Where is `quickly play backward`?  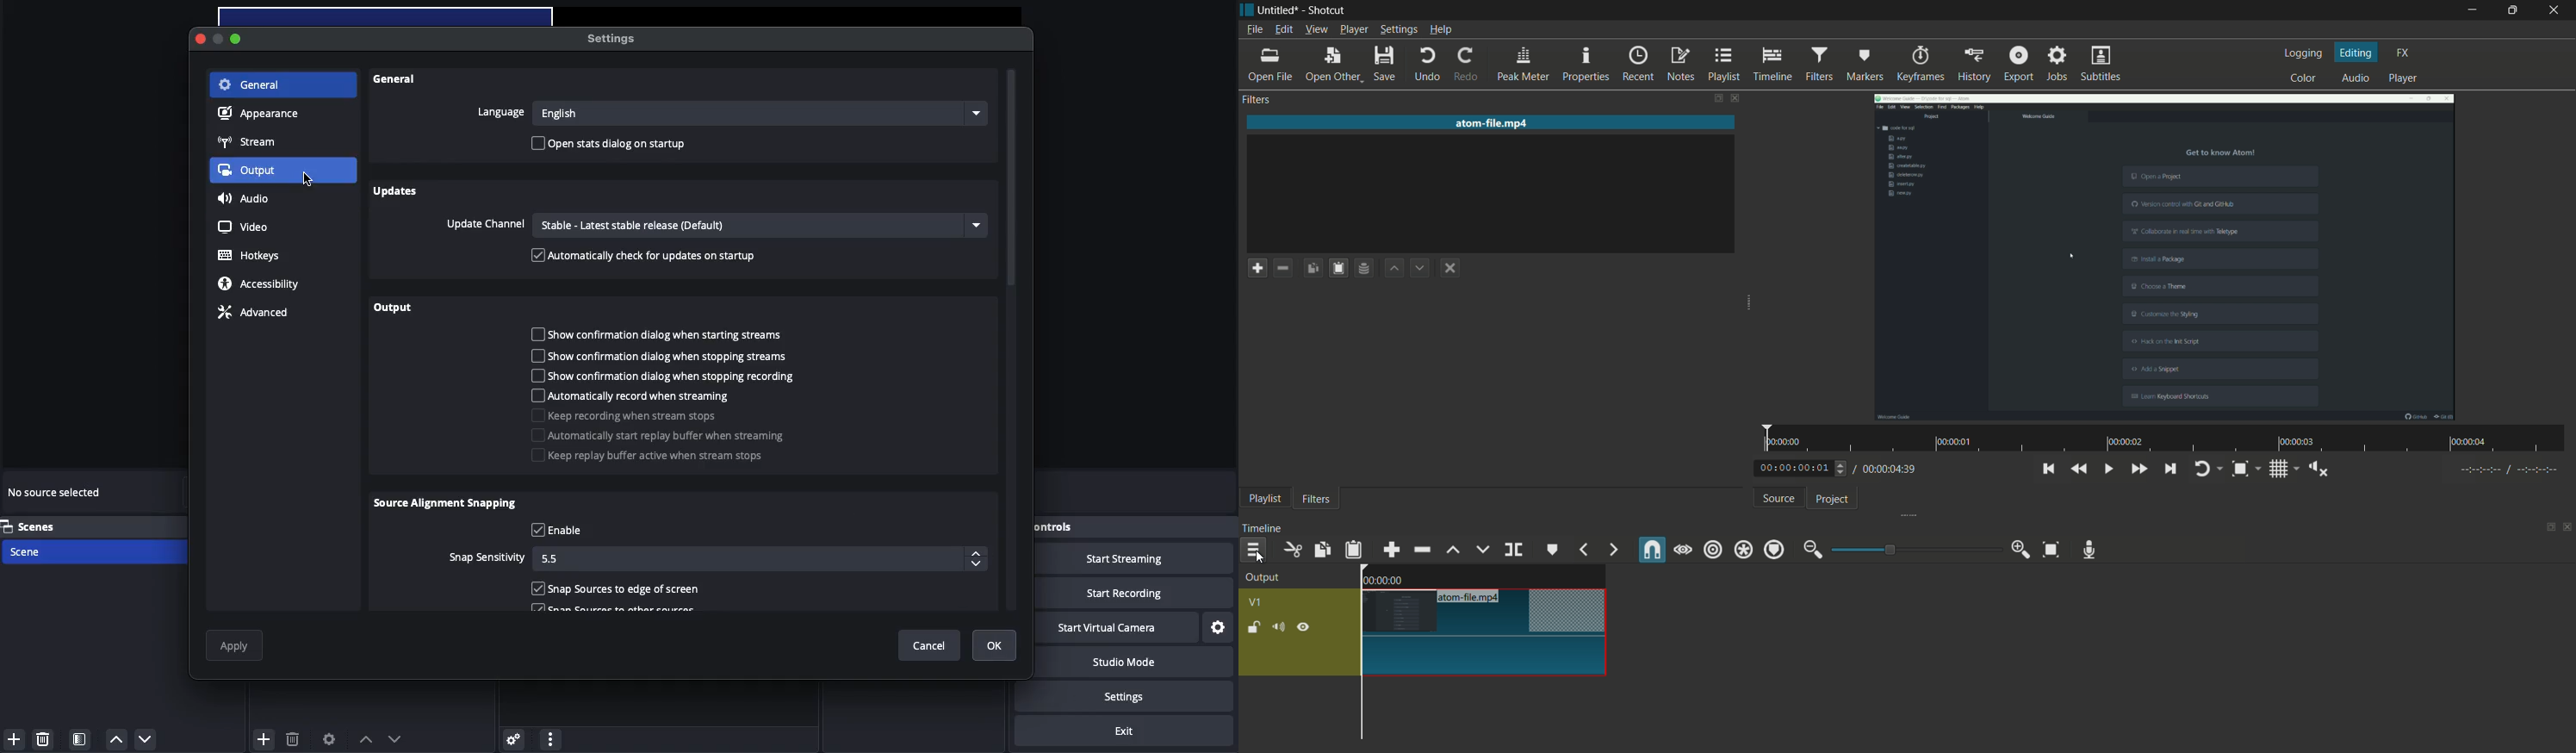
quickly play backward is located at coordinates (2080, 469).